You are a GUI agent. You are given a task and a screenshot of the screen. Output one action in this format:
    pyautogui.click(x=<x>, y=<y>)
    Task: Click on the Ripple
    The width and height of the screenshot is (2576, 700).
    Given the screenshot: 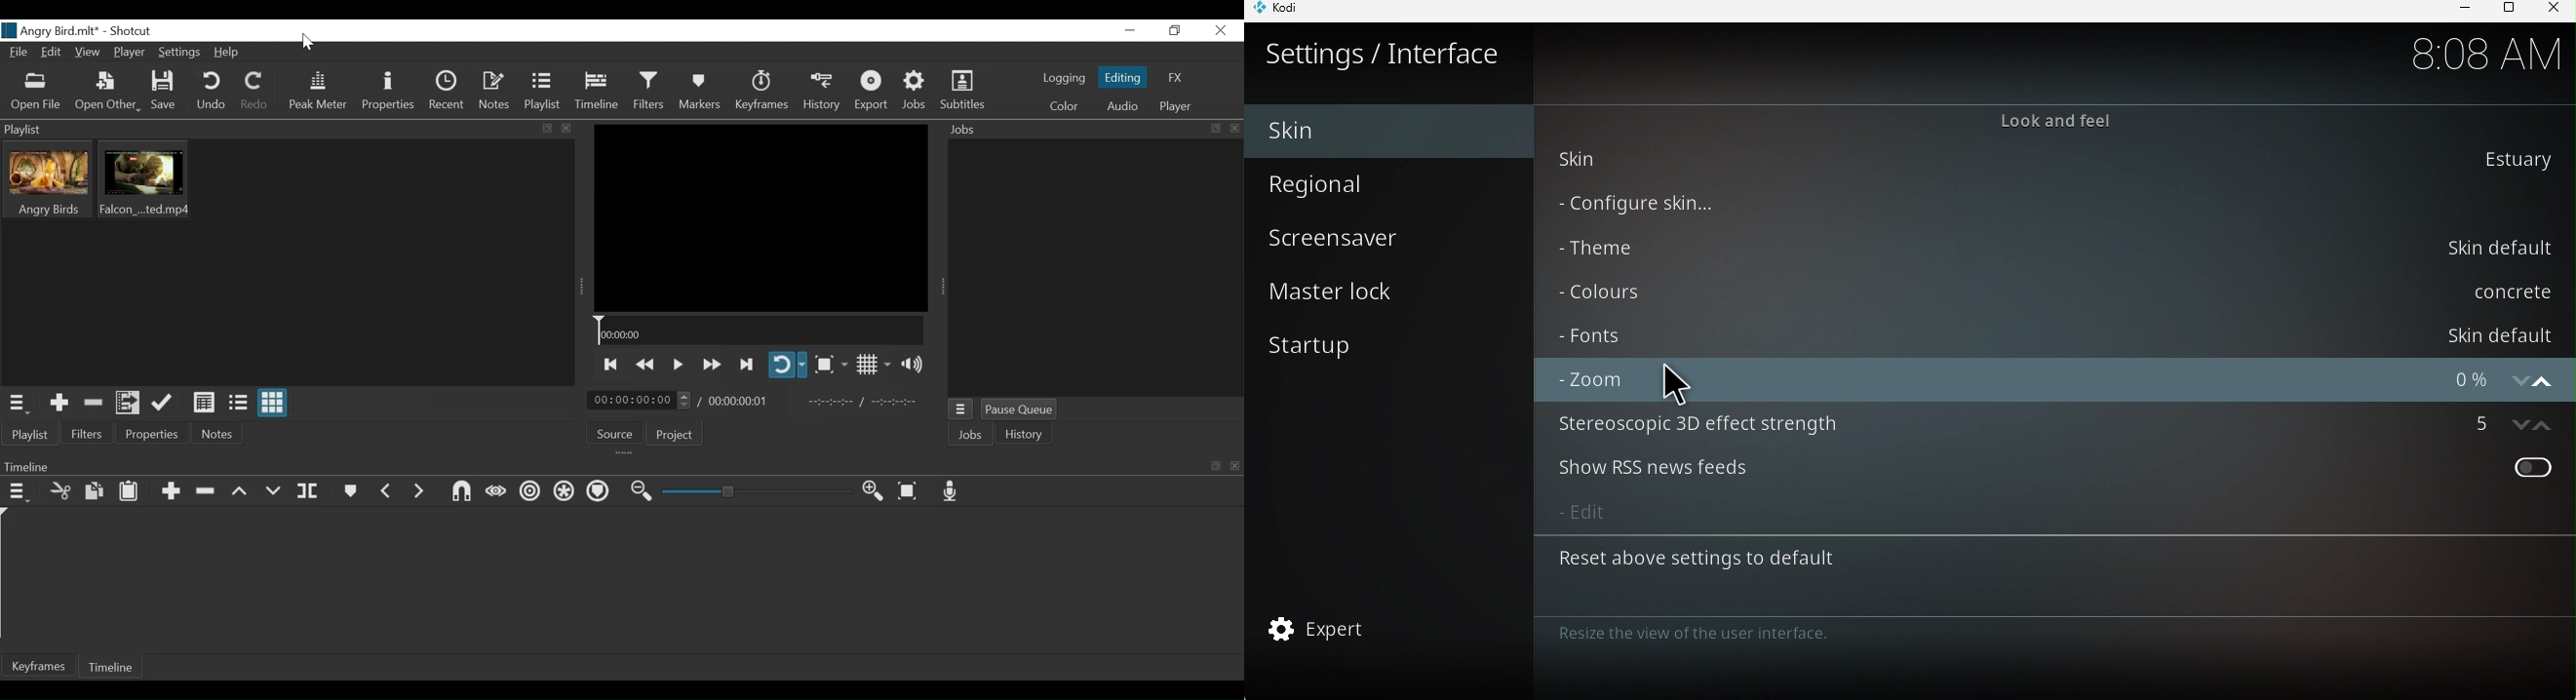 What is the action you would take?
    pyautogui.click(x=531, y=494)
    